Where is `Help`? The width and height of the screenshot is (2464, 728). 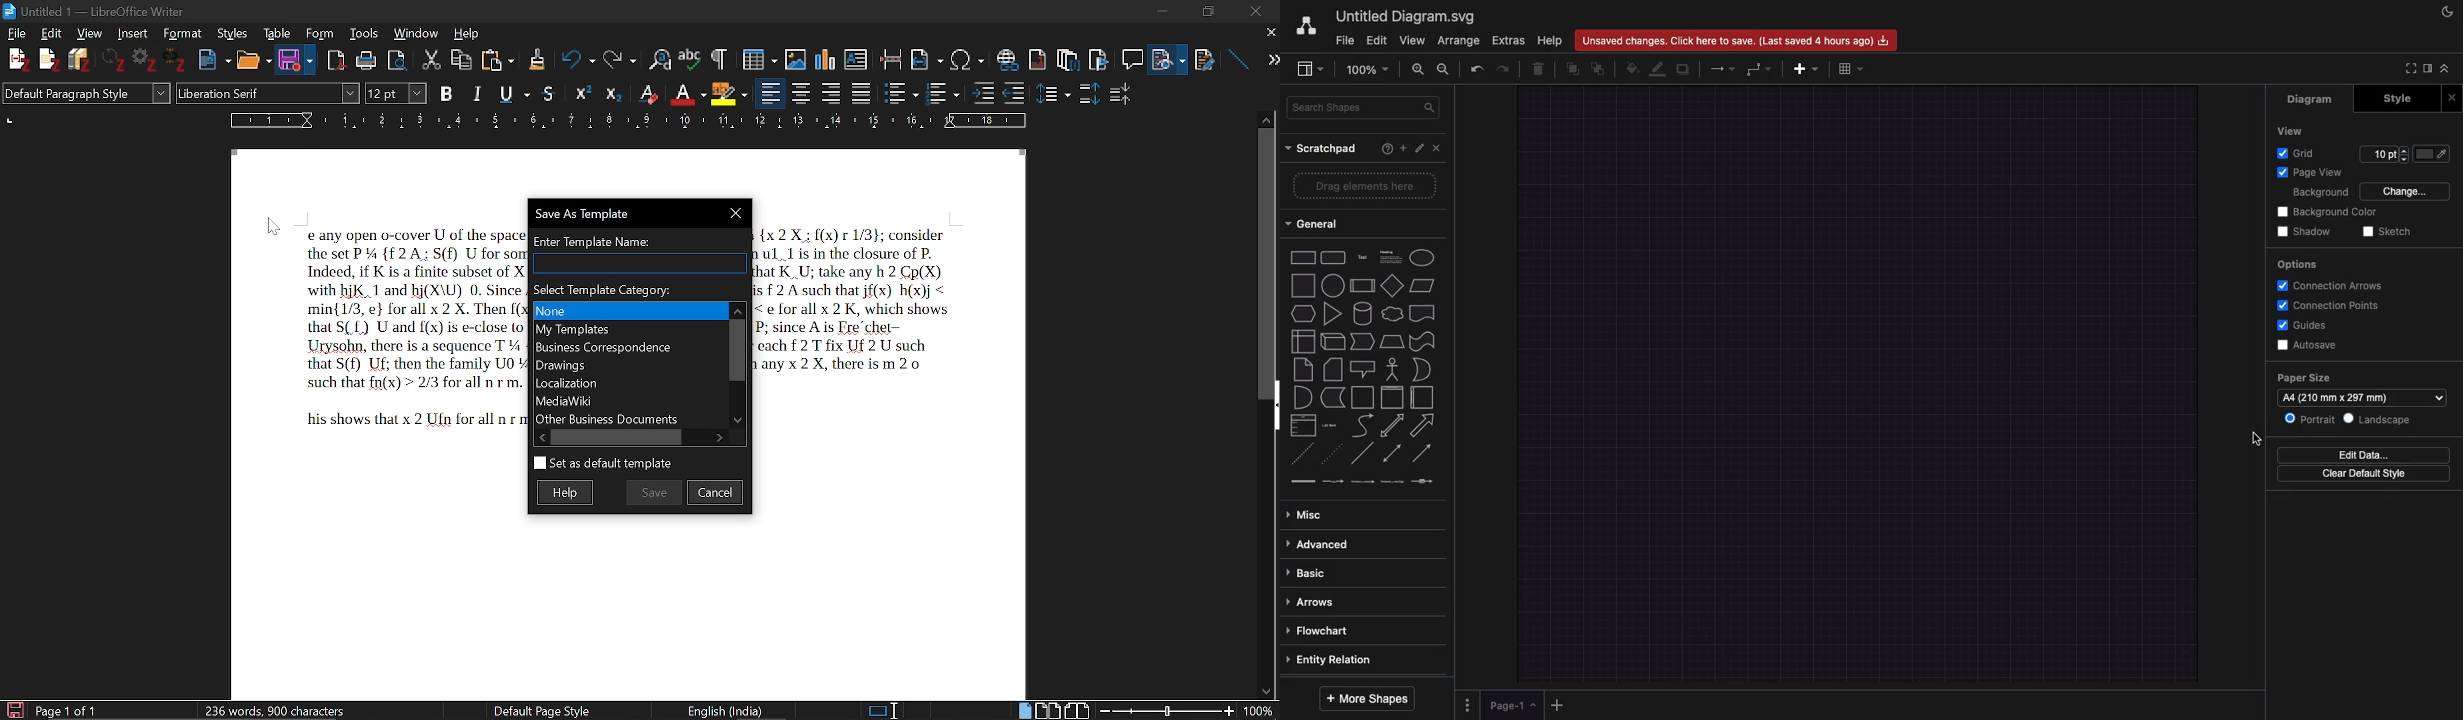
Help is located at coordinates (467, 32).